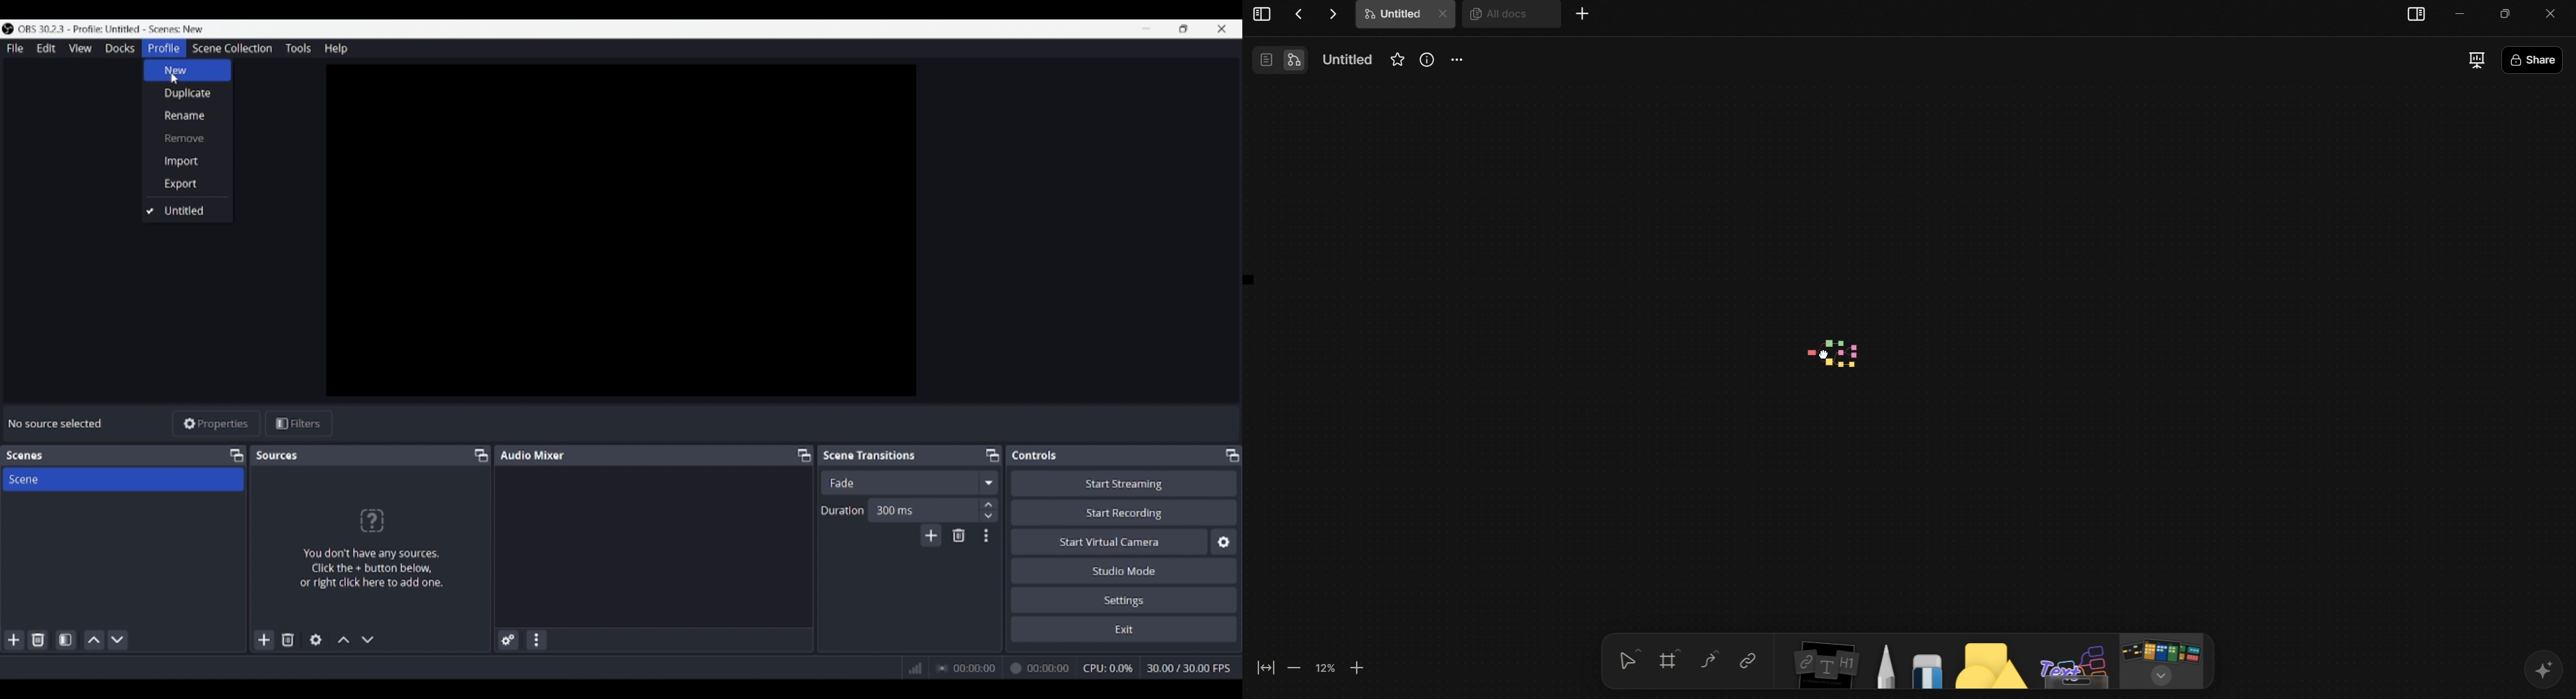  What do you see at coordinates (911, 667) in the screenshot?
I see `Network` at bounding box center [911, 667].